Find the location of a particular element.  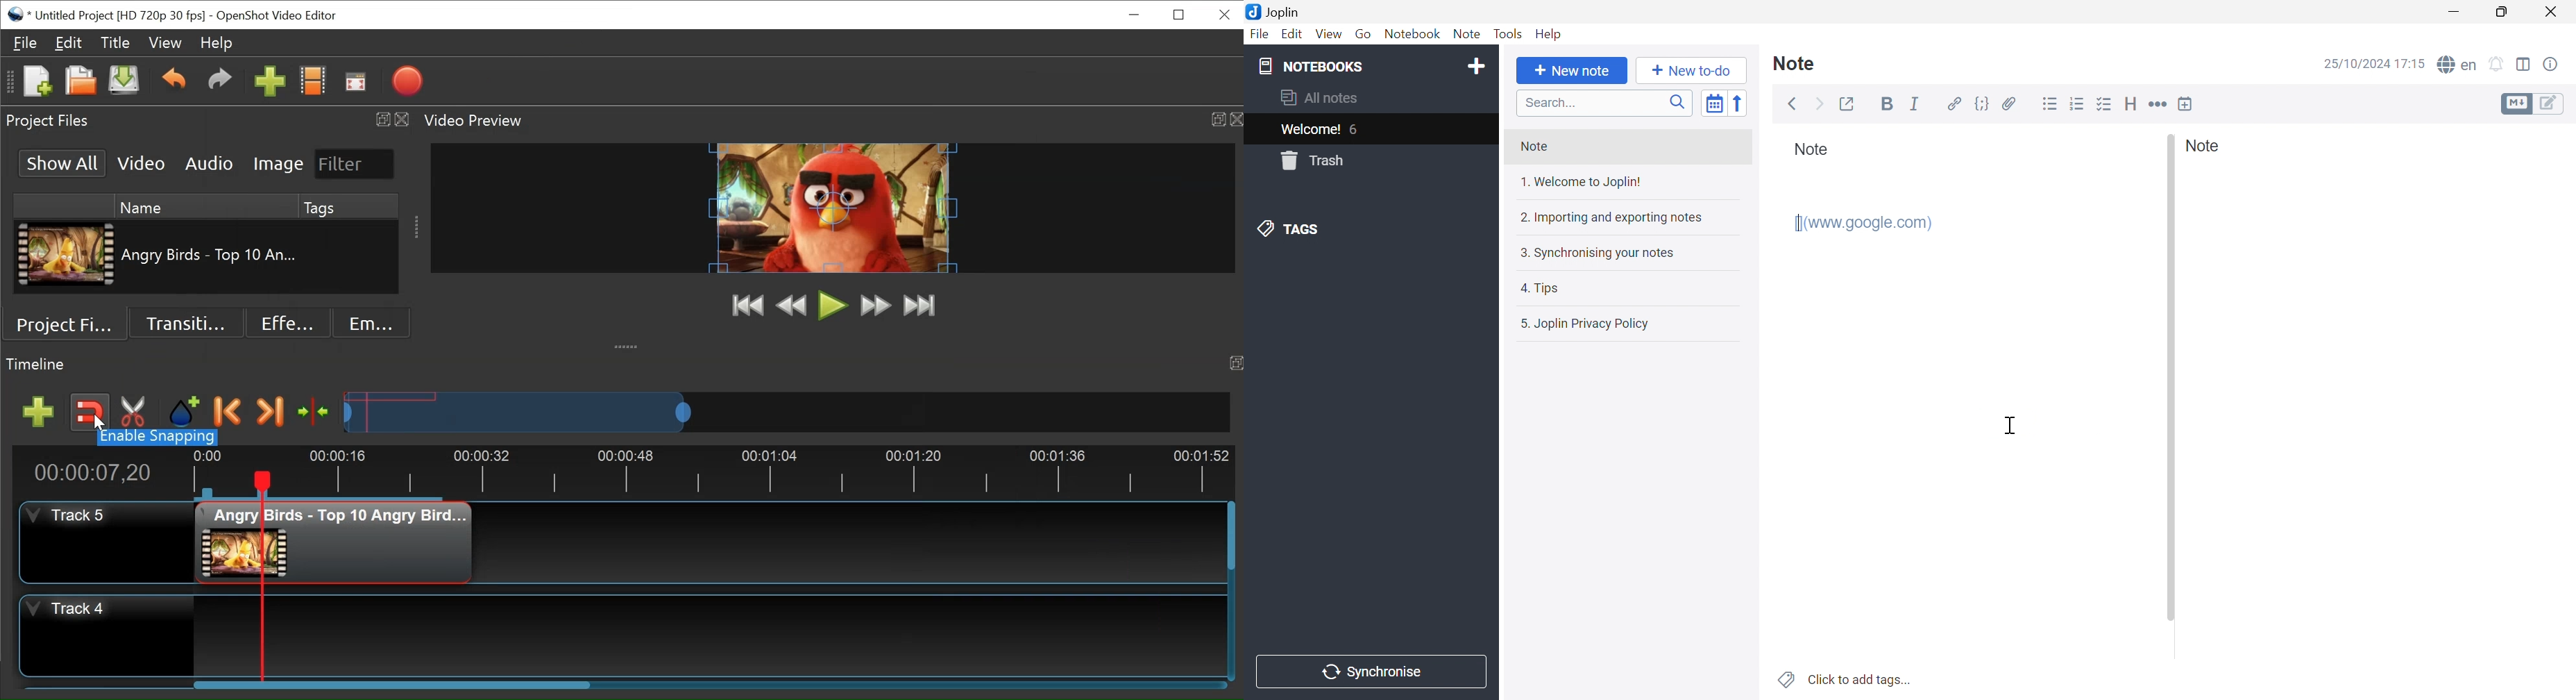

Clip is located at coordinates (65, 254).